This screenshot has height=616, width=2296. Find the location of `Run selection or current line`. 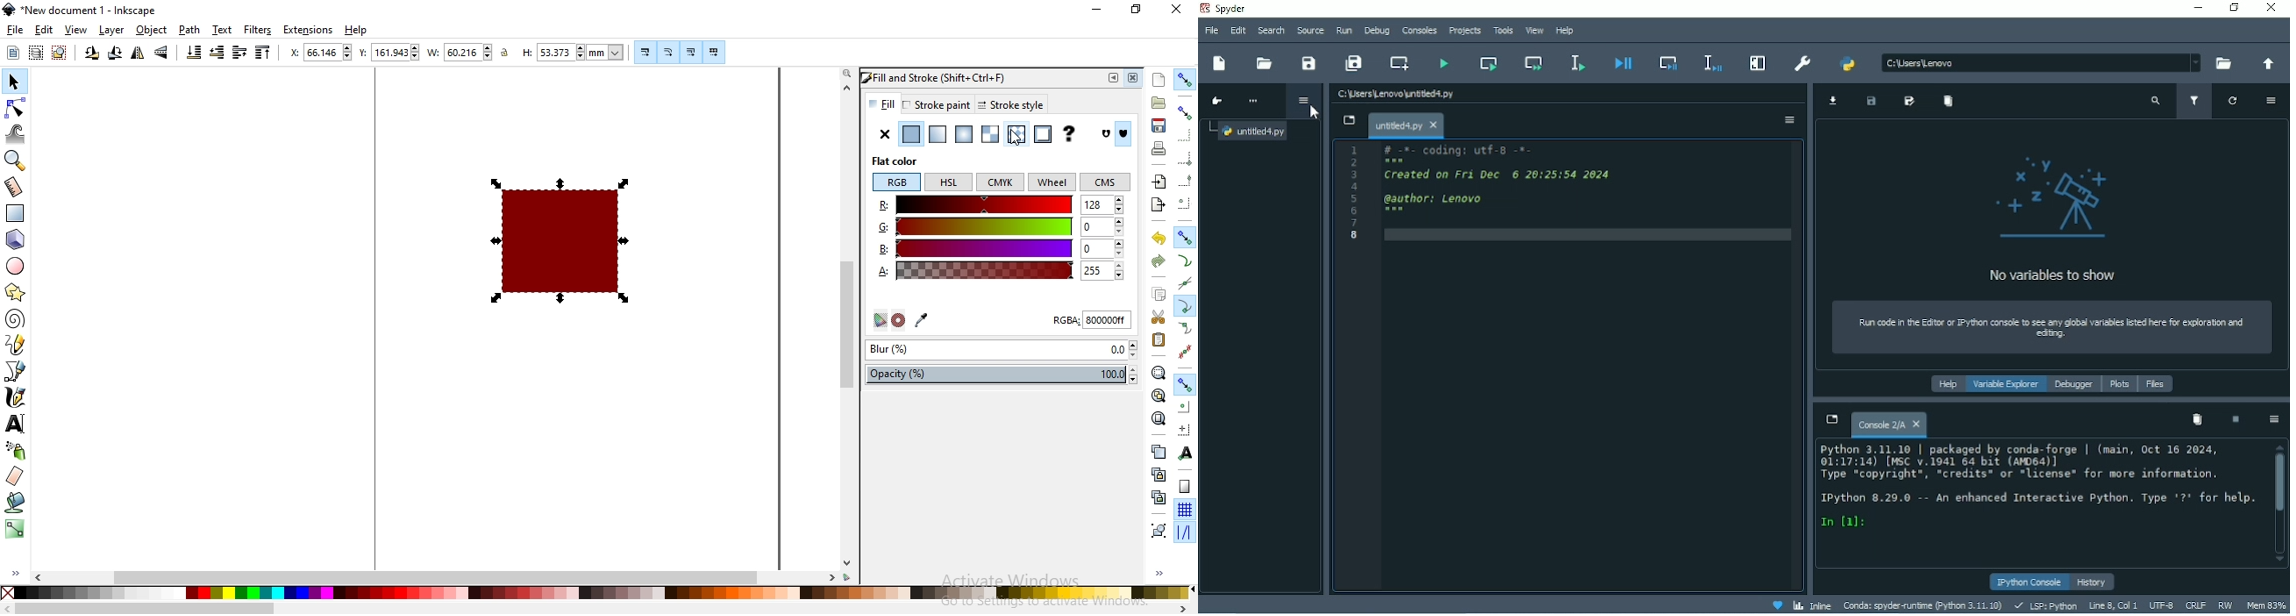

Run selection or current line is located at coordinates (1578, 62).